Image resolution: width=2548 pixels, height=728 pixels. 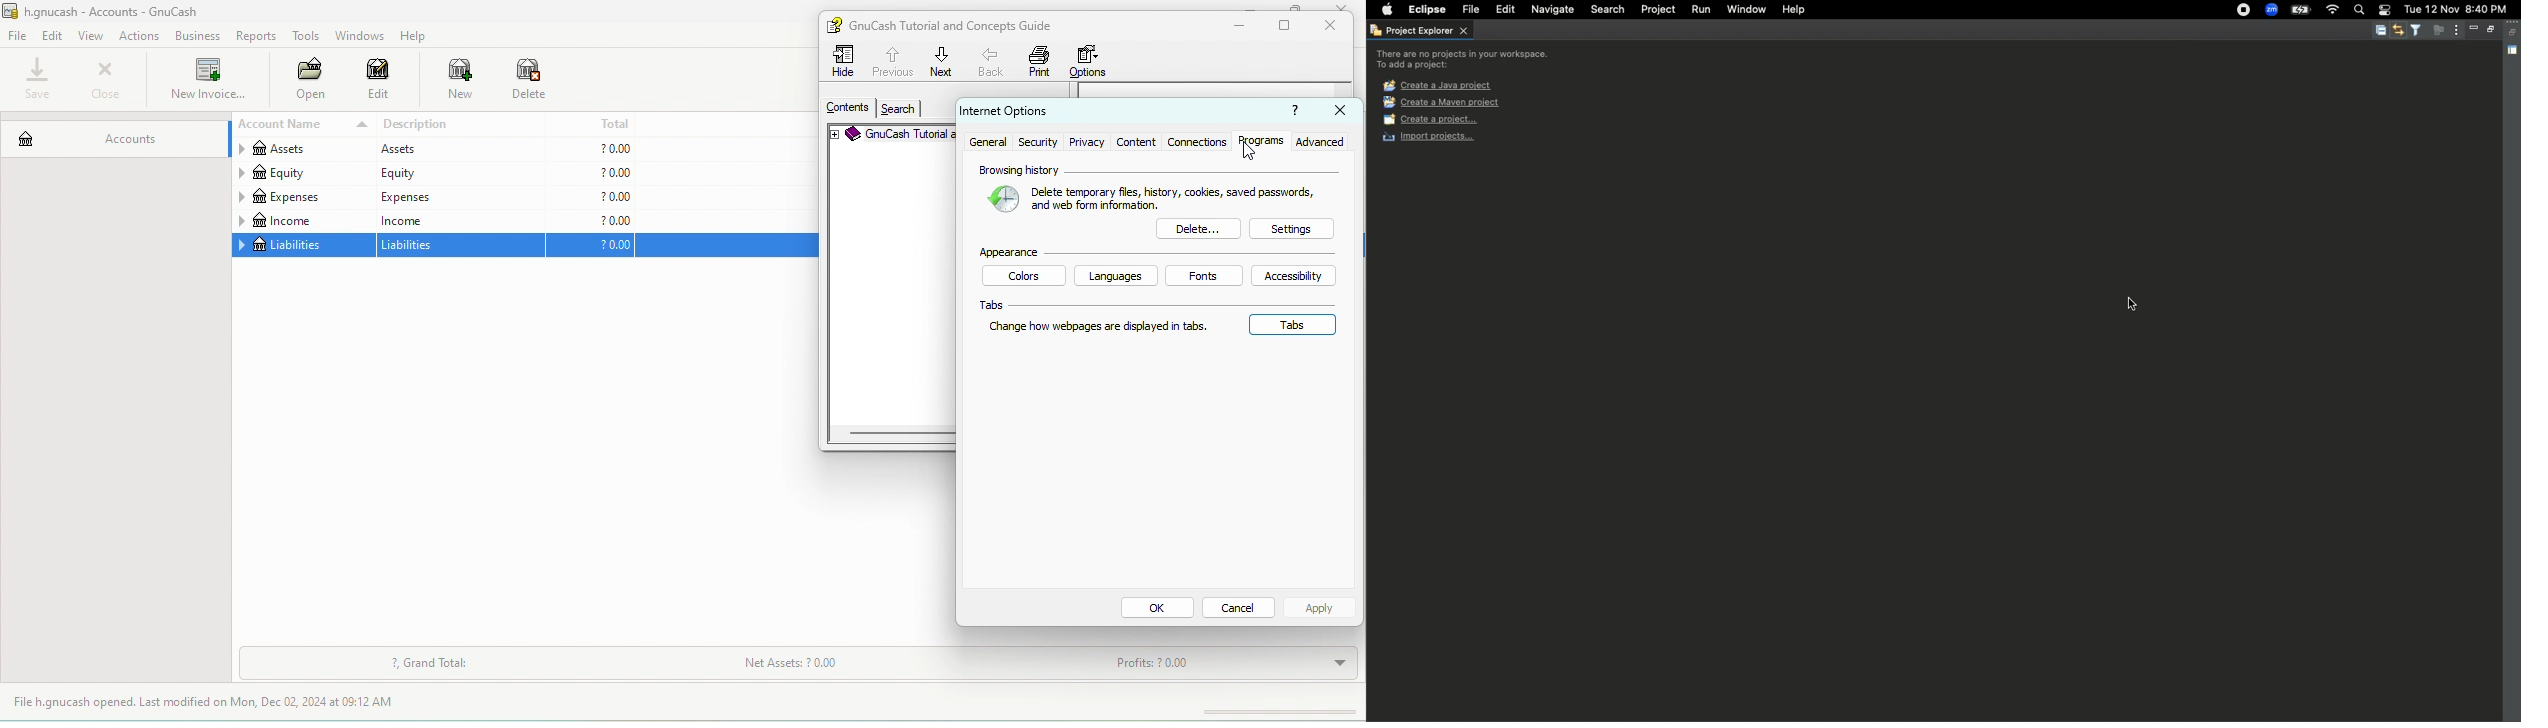 I want to click on file, so click(x=18, y=37).